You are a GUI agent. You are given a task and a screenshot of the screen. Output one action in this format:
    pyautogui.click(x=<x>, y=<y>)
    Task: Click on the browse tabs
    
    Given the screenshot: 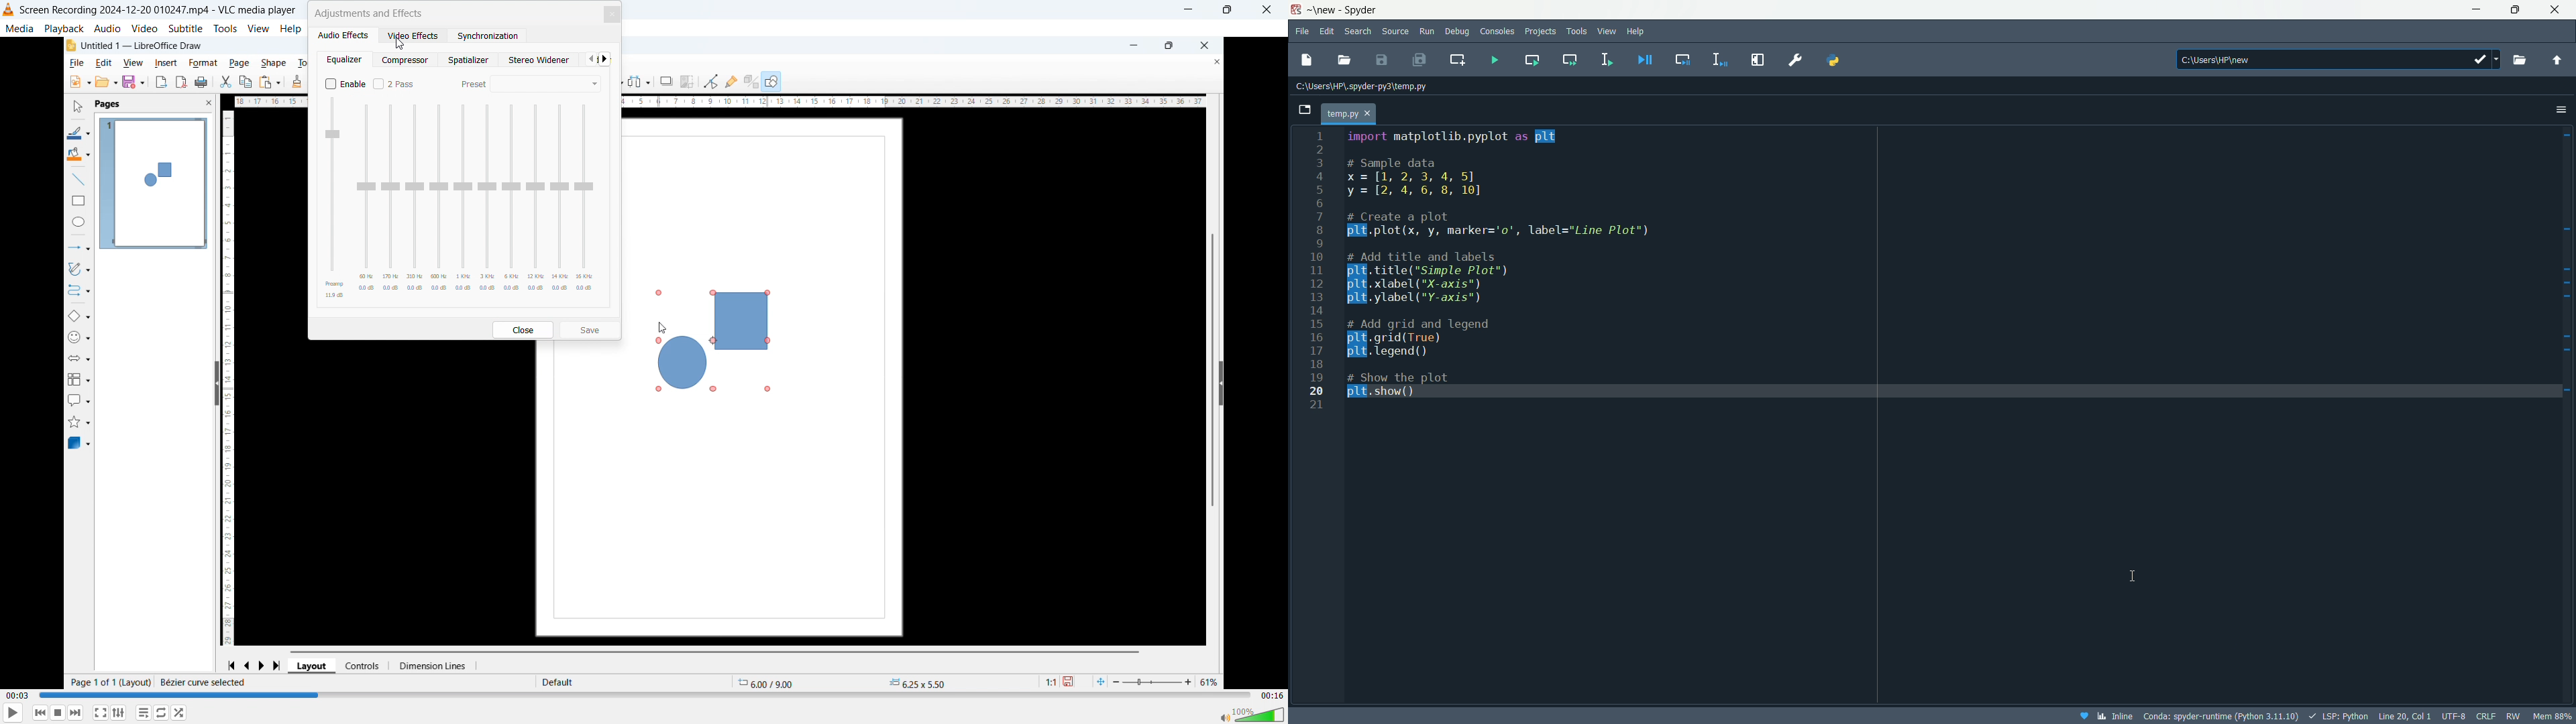 What is the action you would take?
    pyautogui.click(x=1305, y=109)
    